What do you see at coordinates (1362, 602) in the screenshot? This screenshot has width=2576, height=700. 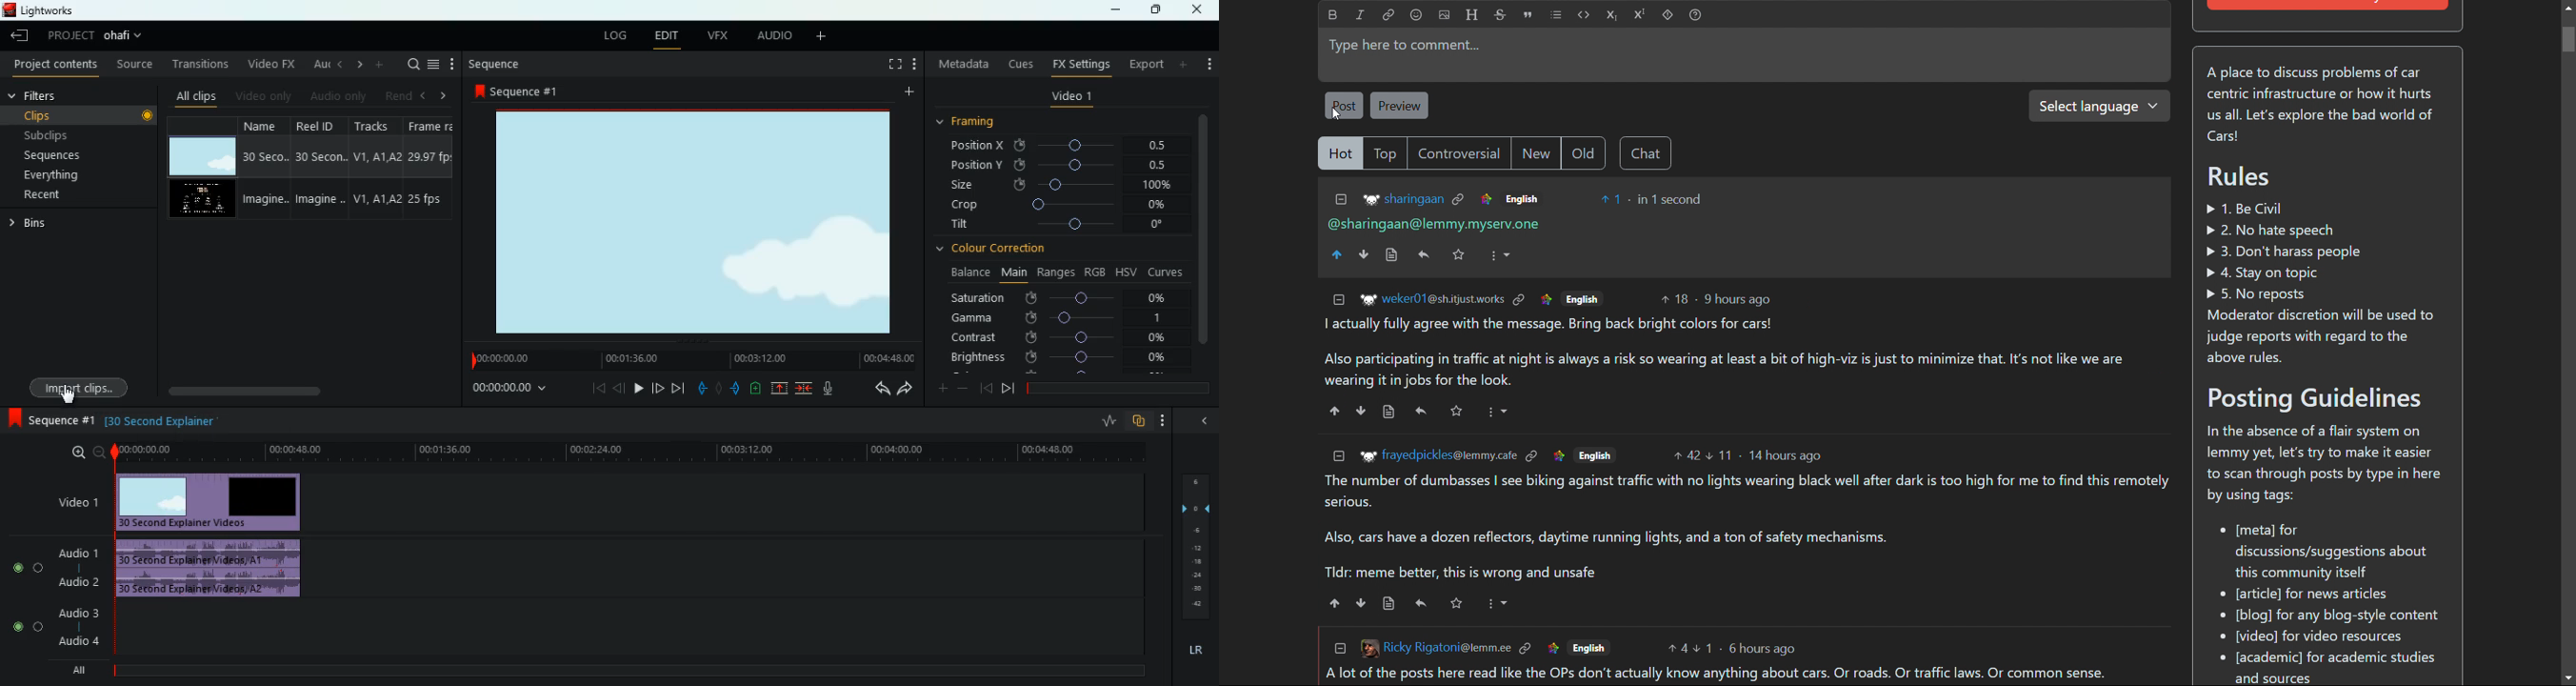 I see `downvote` at bounding box center [1362, 602].